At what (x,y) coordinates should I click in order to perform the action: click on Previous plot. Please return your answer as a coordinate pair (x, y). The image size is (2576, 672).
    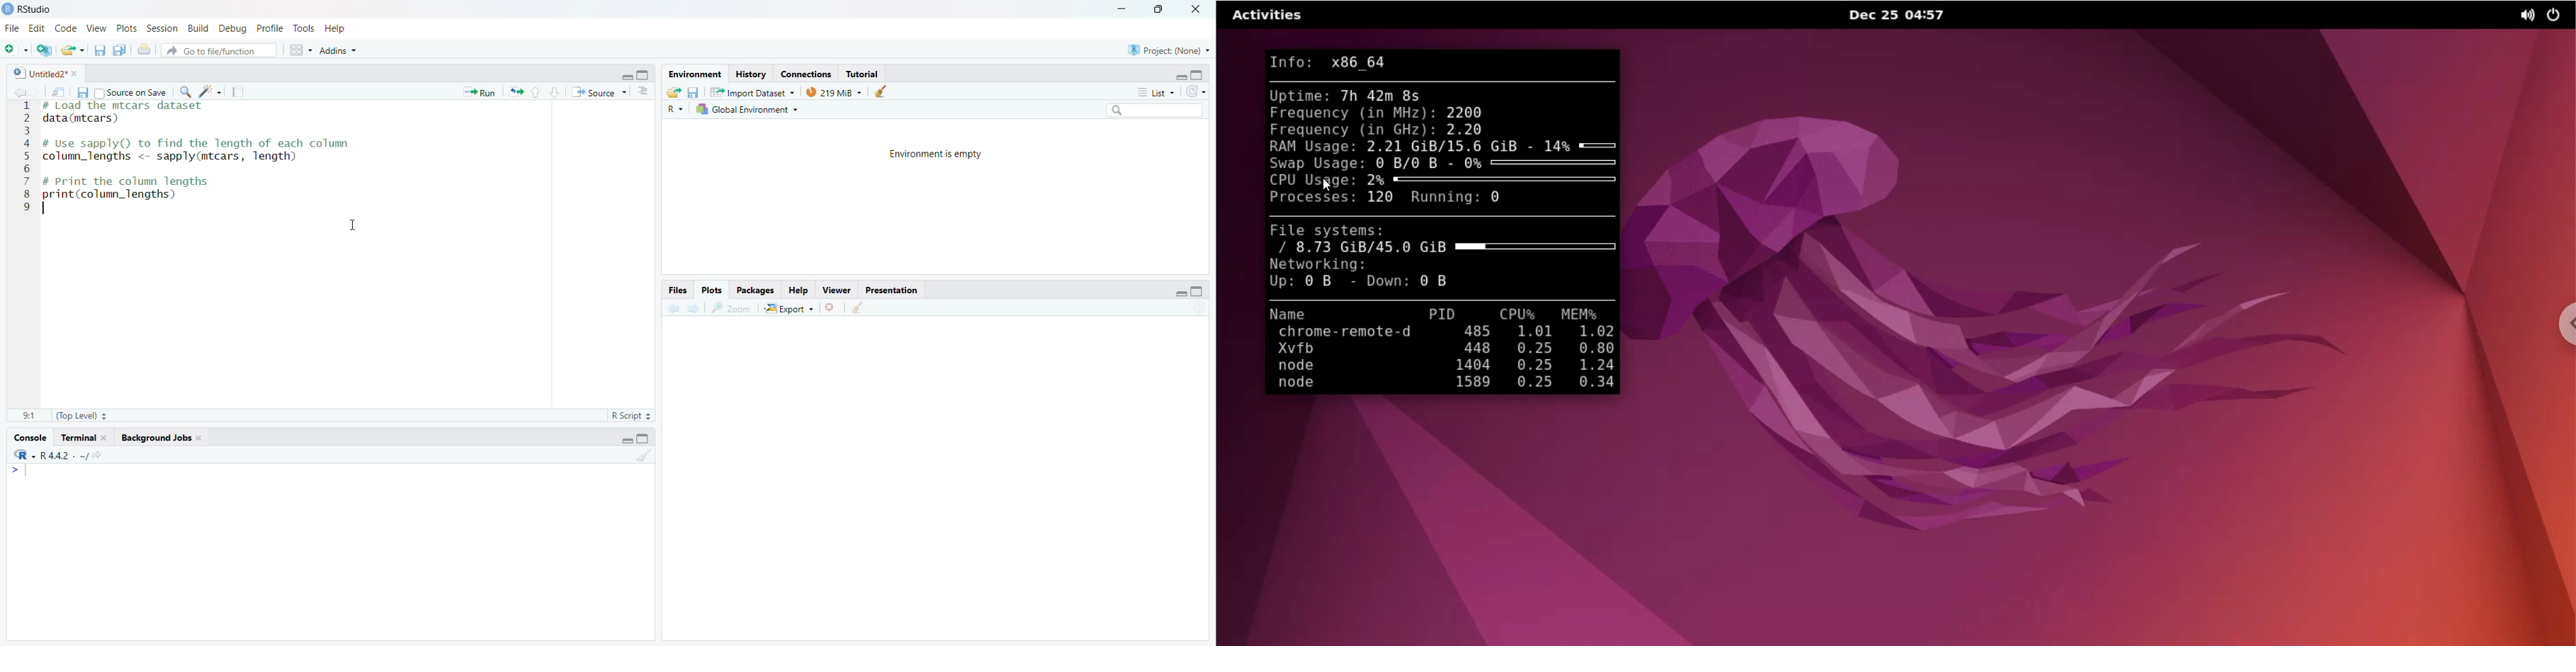
    Looking at the image, I should click on (673, 307).